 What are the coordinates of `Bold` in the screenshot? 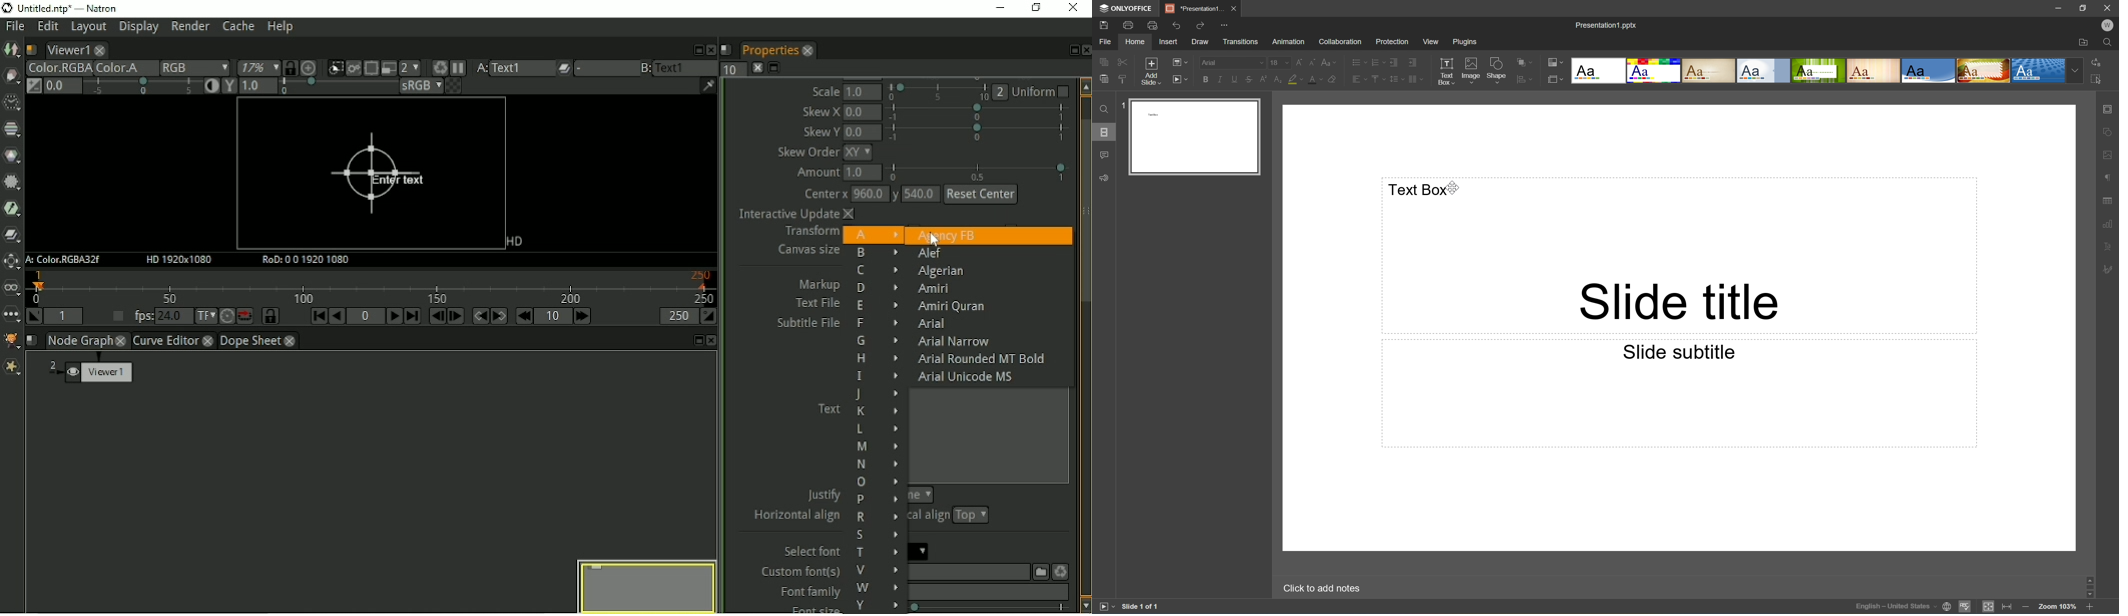 It's located at (1203, 80).